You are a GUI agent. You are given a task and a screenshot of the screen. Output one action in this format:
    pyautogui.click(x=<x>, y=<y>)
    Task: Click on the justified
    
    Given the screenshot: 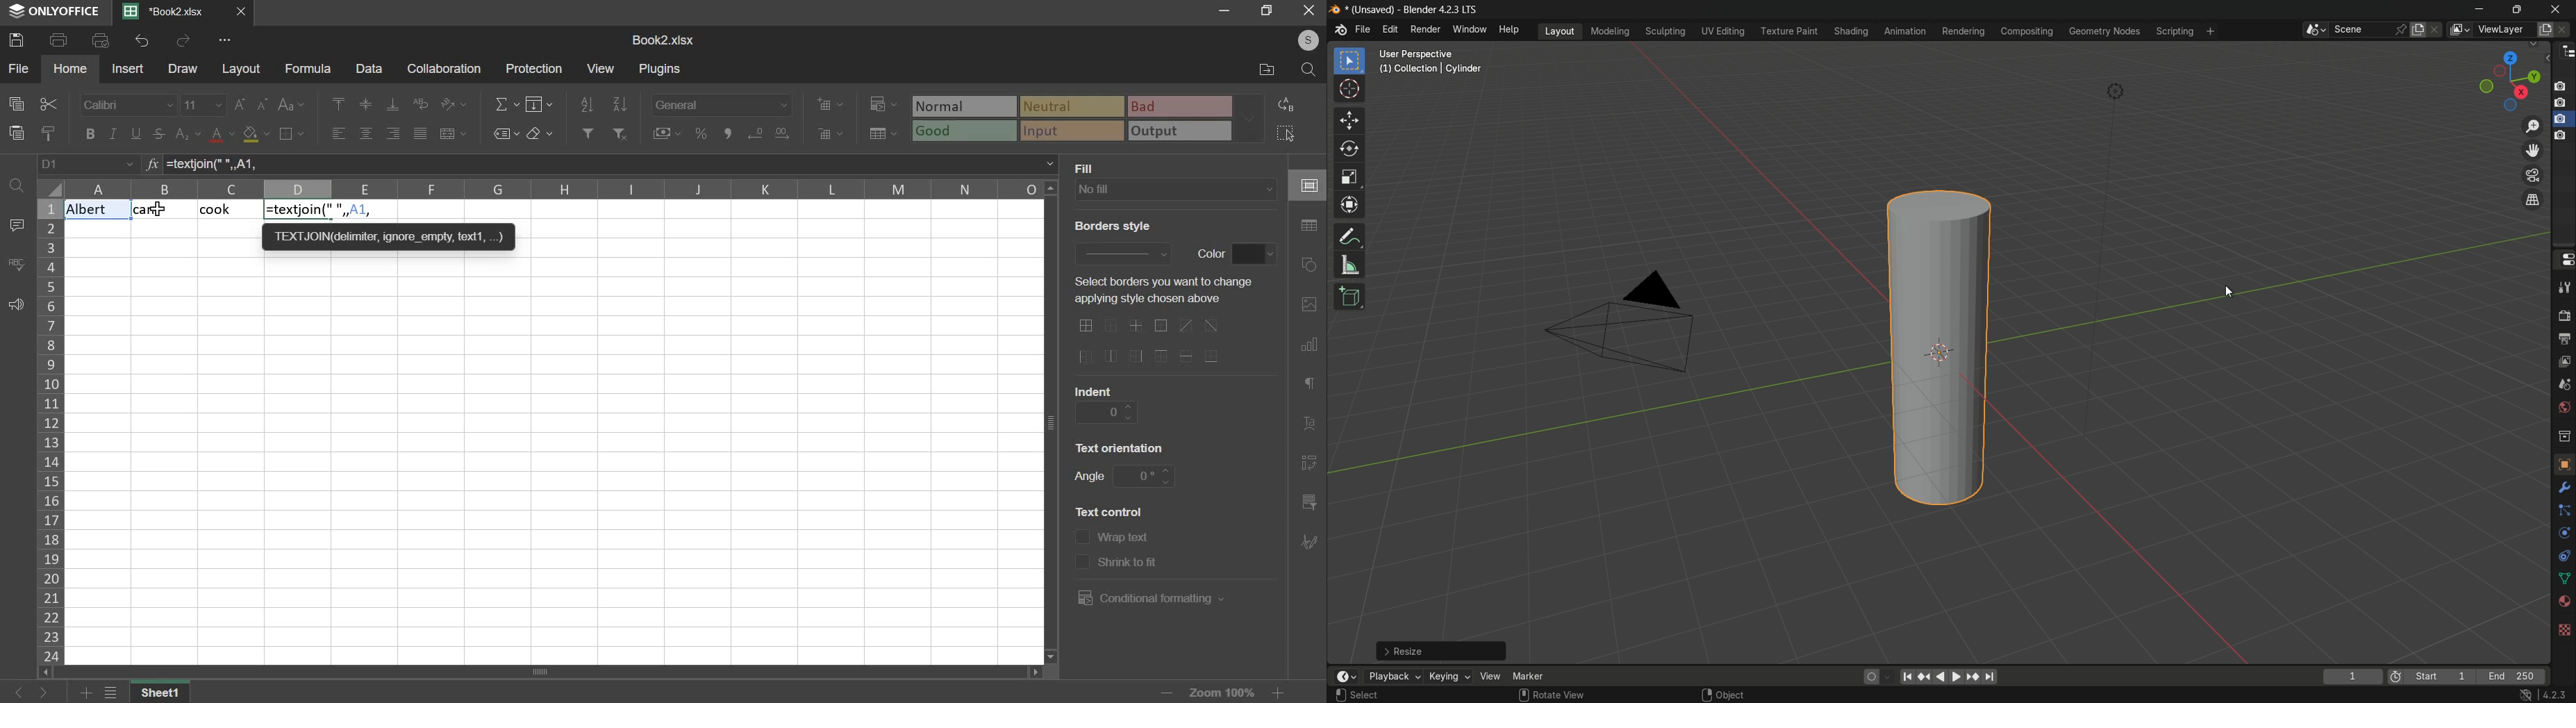 What is the action you would take?
    pyautogui.click(x=419, y=133)
    